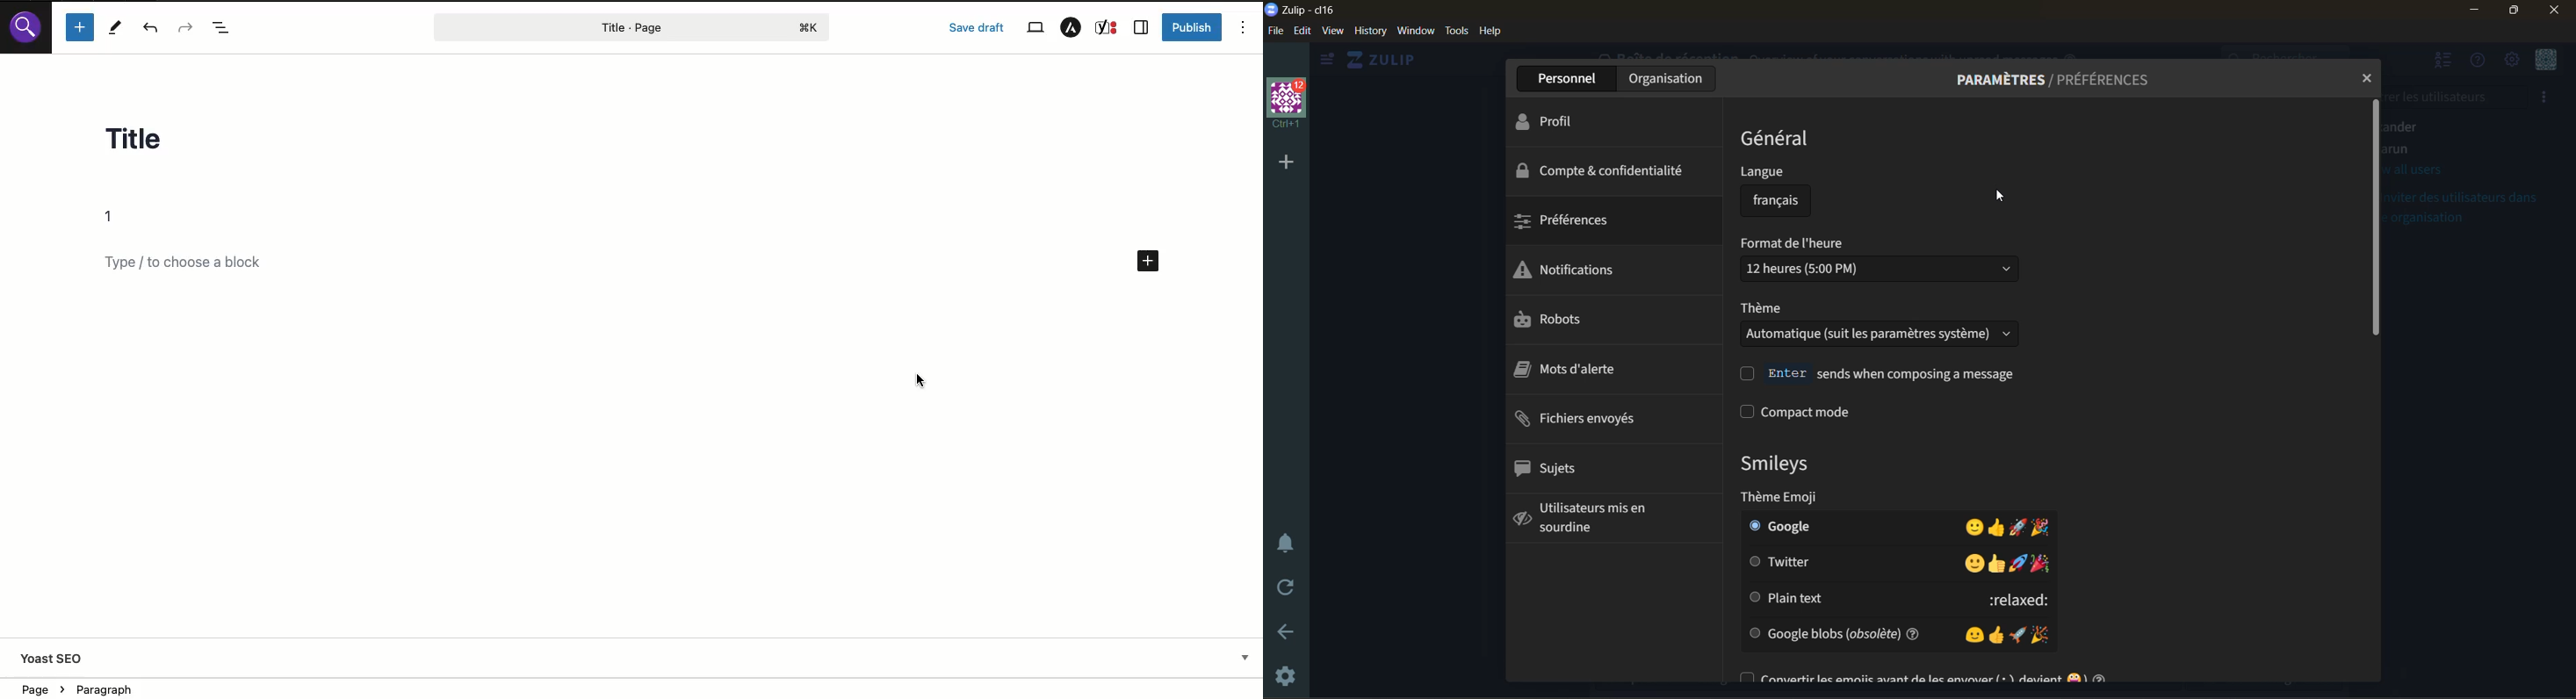 The width and height of the screenshot is (2576, 700). What do you see at coordinates (977, 27) in the screenshot?
I see `Save draft` at bounding box center [977, 27].